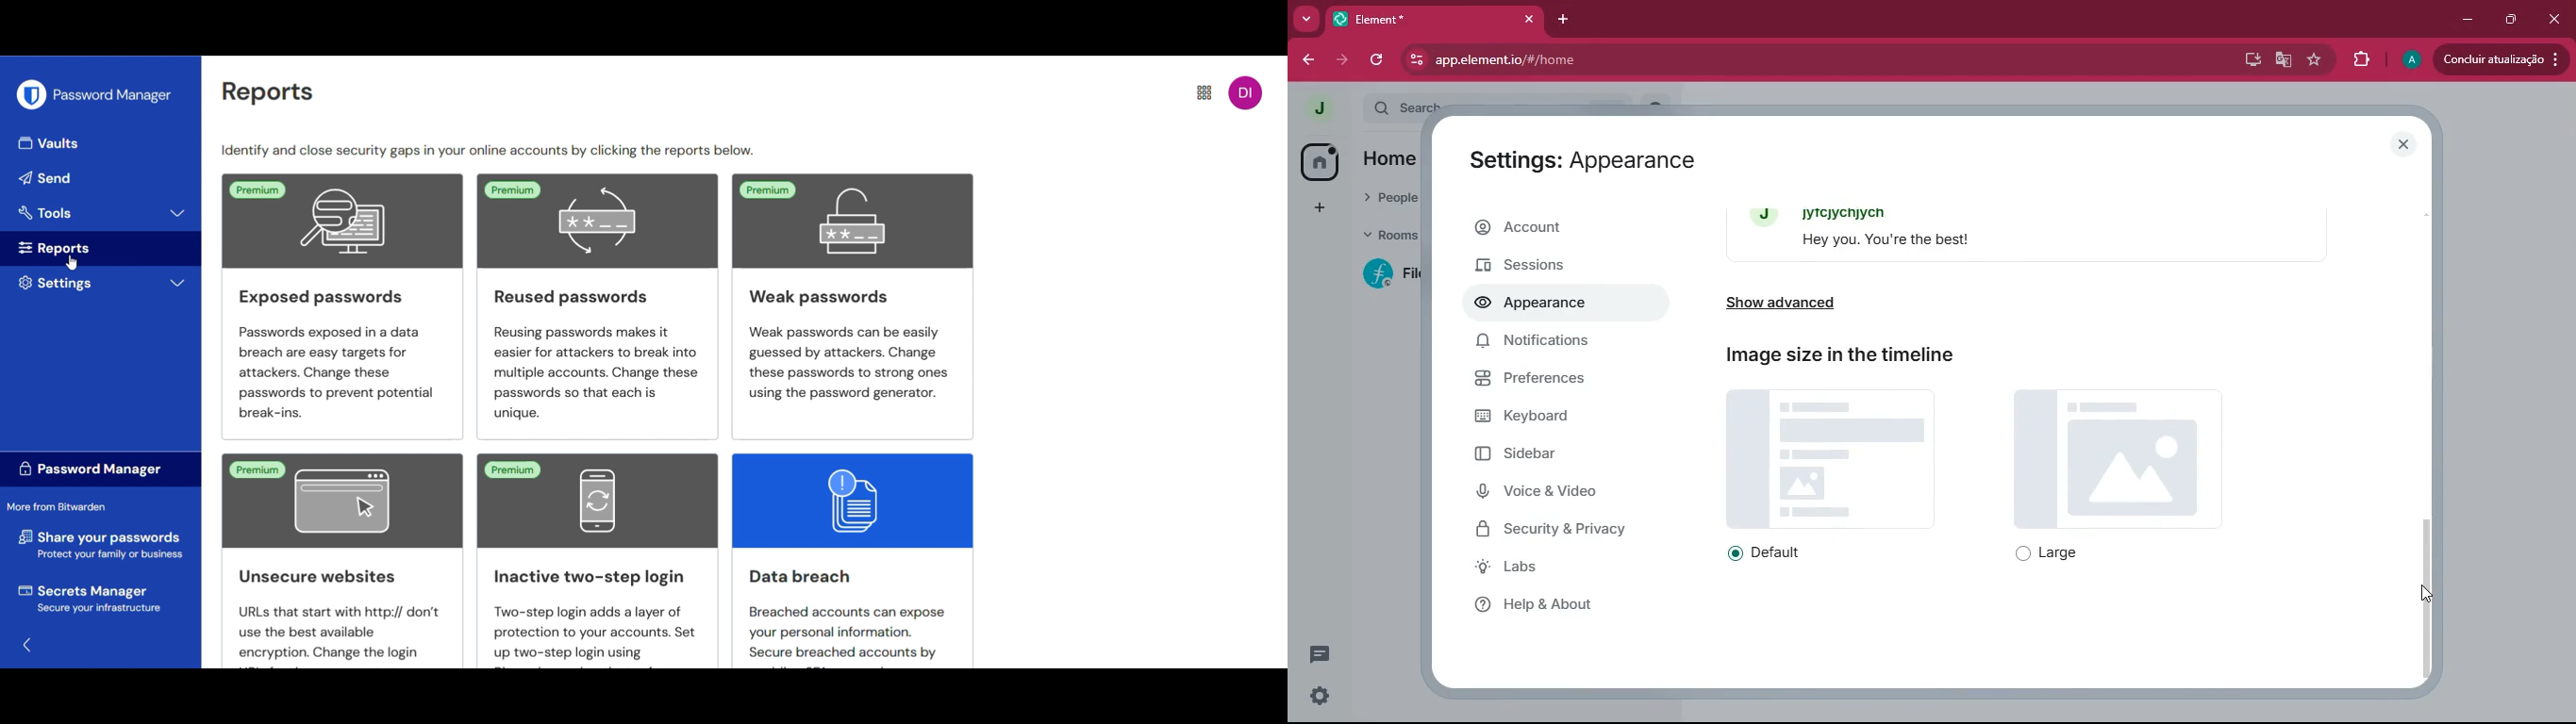  I want to click on conversations, so click(1312, 652).